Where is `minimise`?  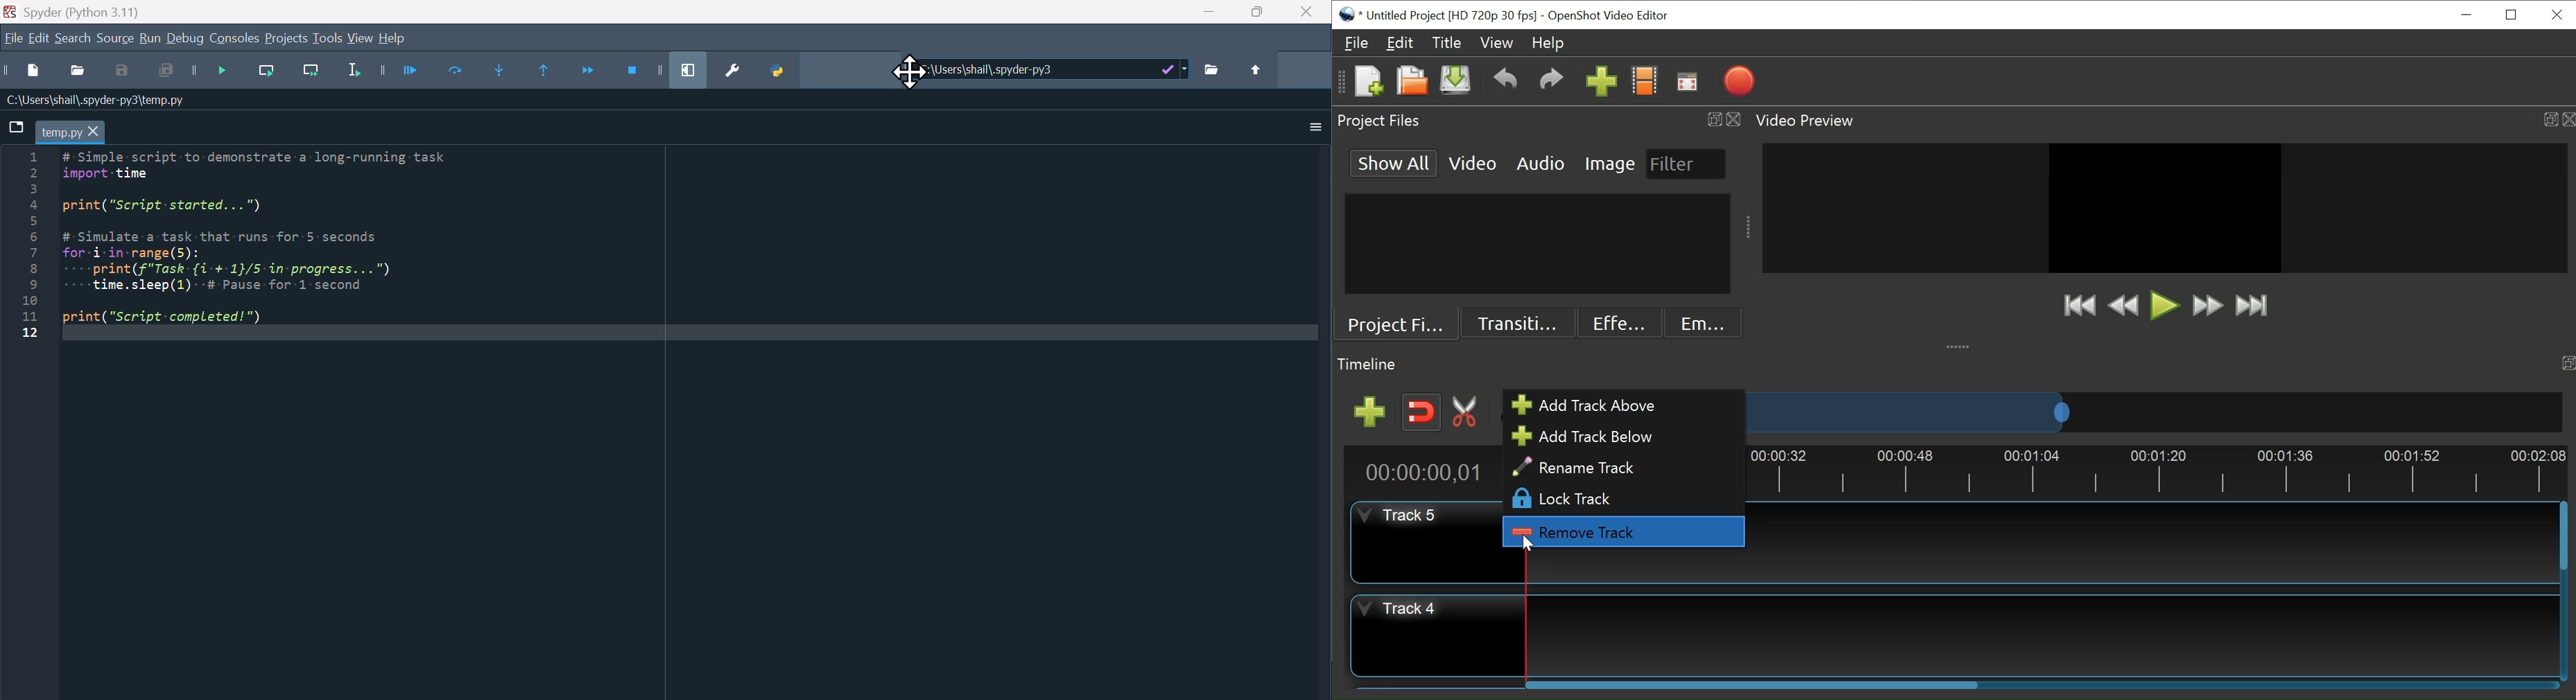 minimise is located at coordinates (1213, 16).